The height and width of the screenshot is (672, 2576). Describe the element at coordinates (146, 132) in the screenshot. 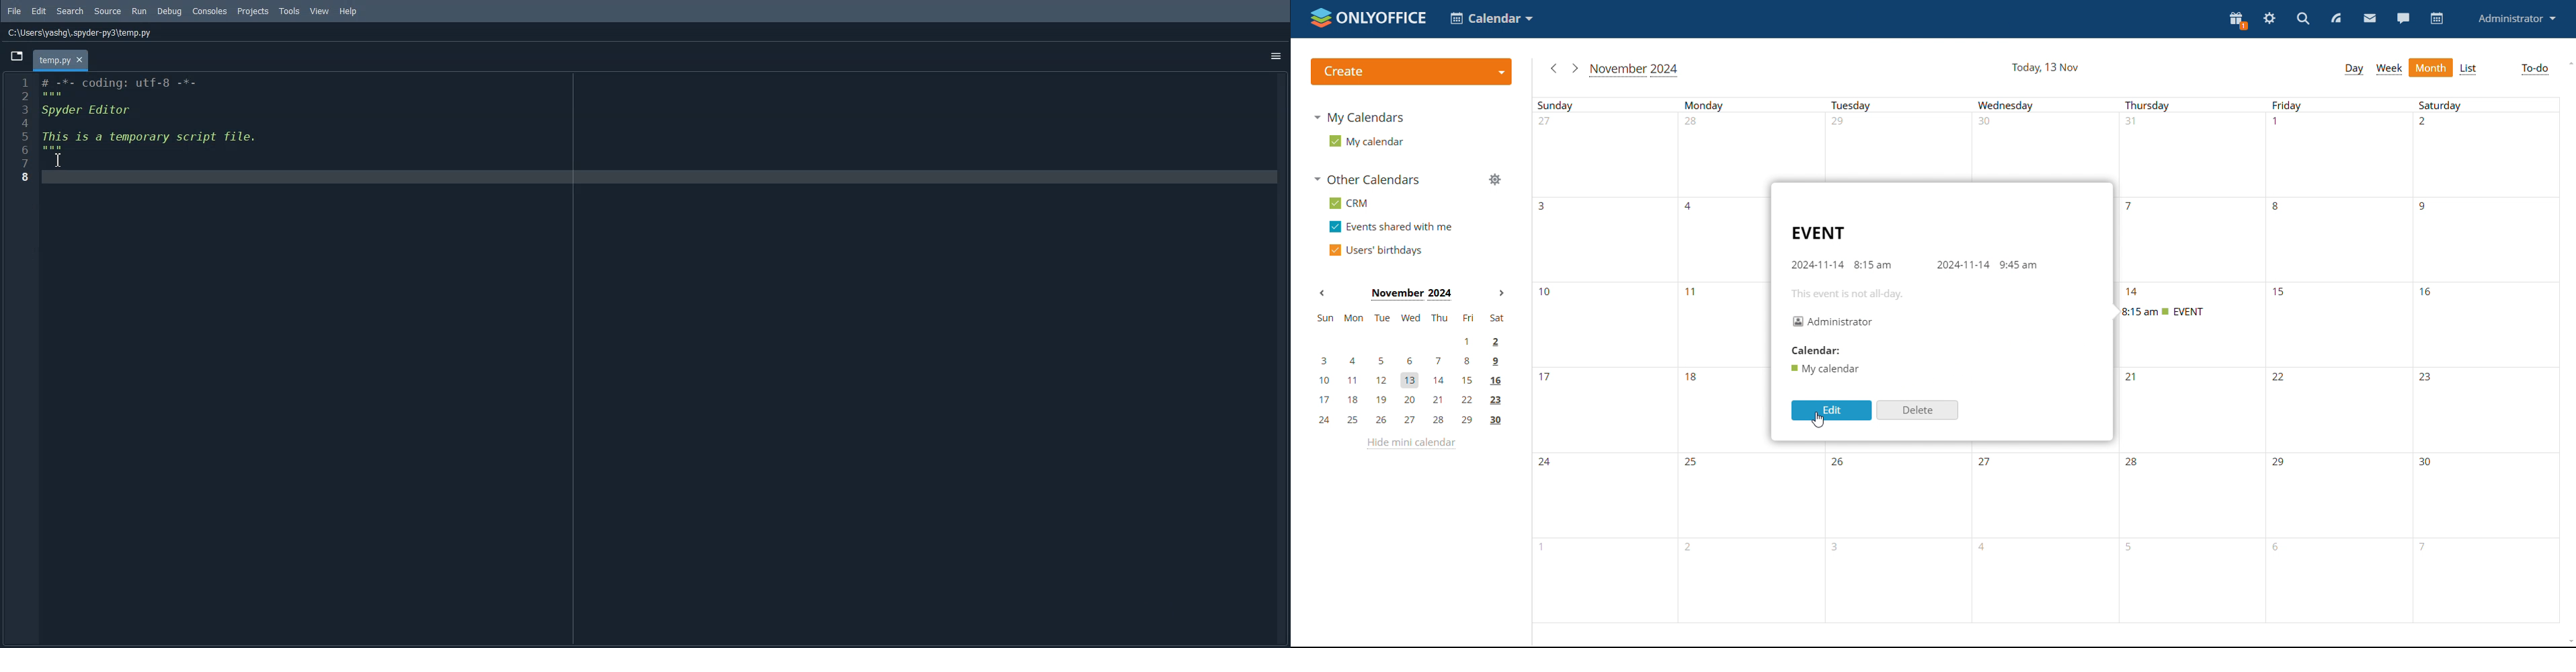

I see `1 # -*- coding: utf-8 -*-
Bl
3 Spyder Editor
%
5 This is a temporary script file.
oT
7
8` at that location.